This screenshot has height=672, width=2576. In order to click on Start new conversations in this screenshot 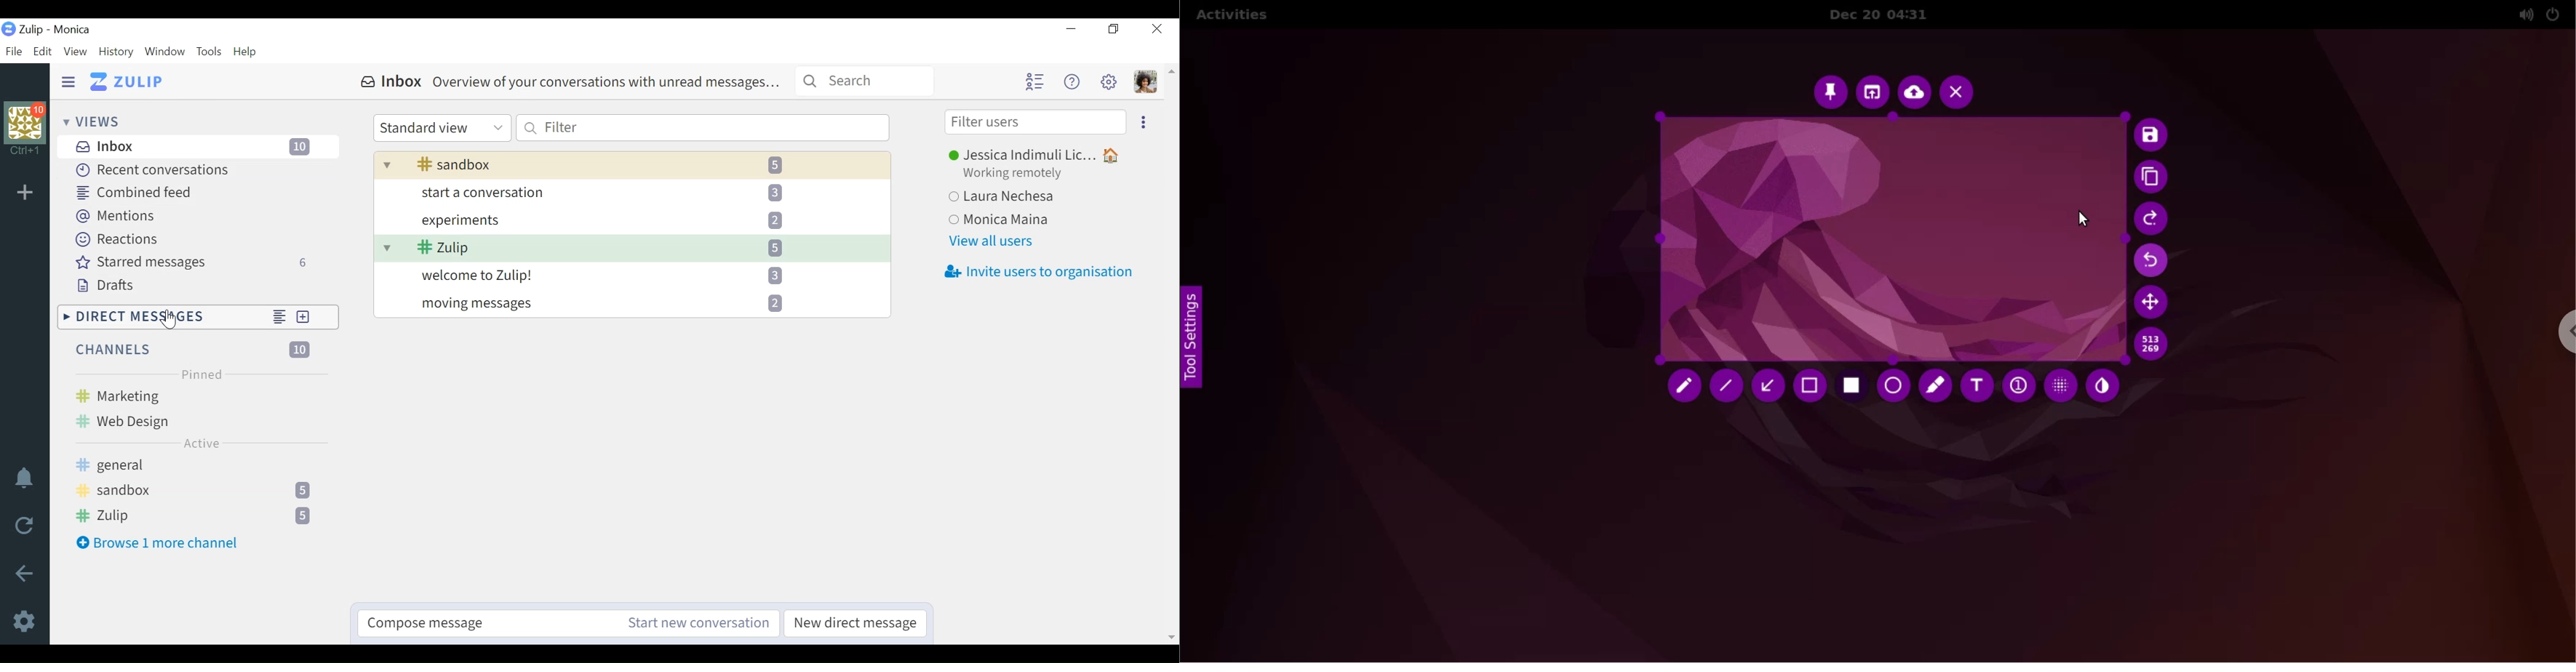, I will do `click(698, 621)`.